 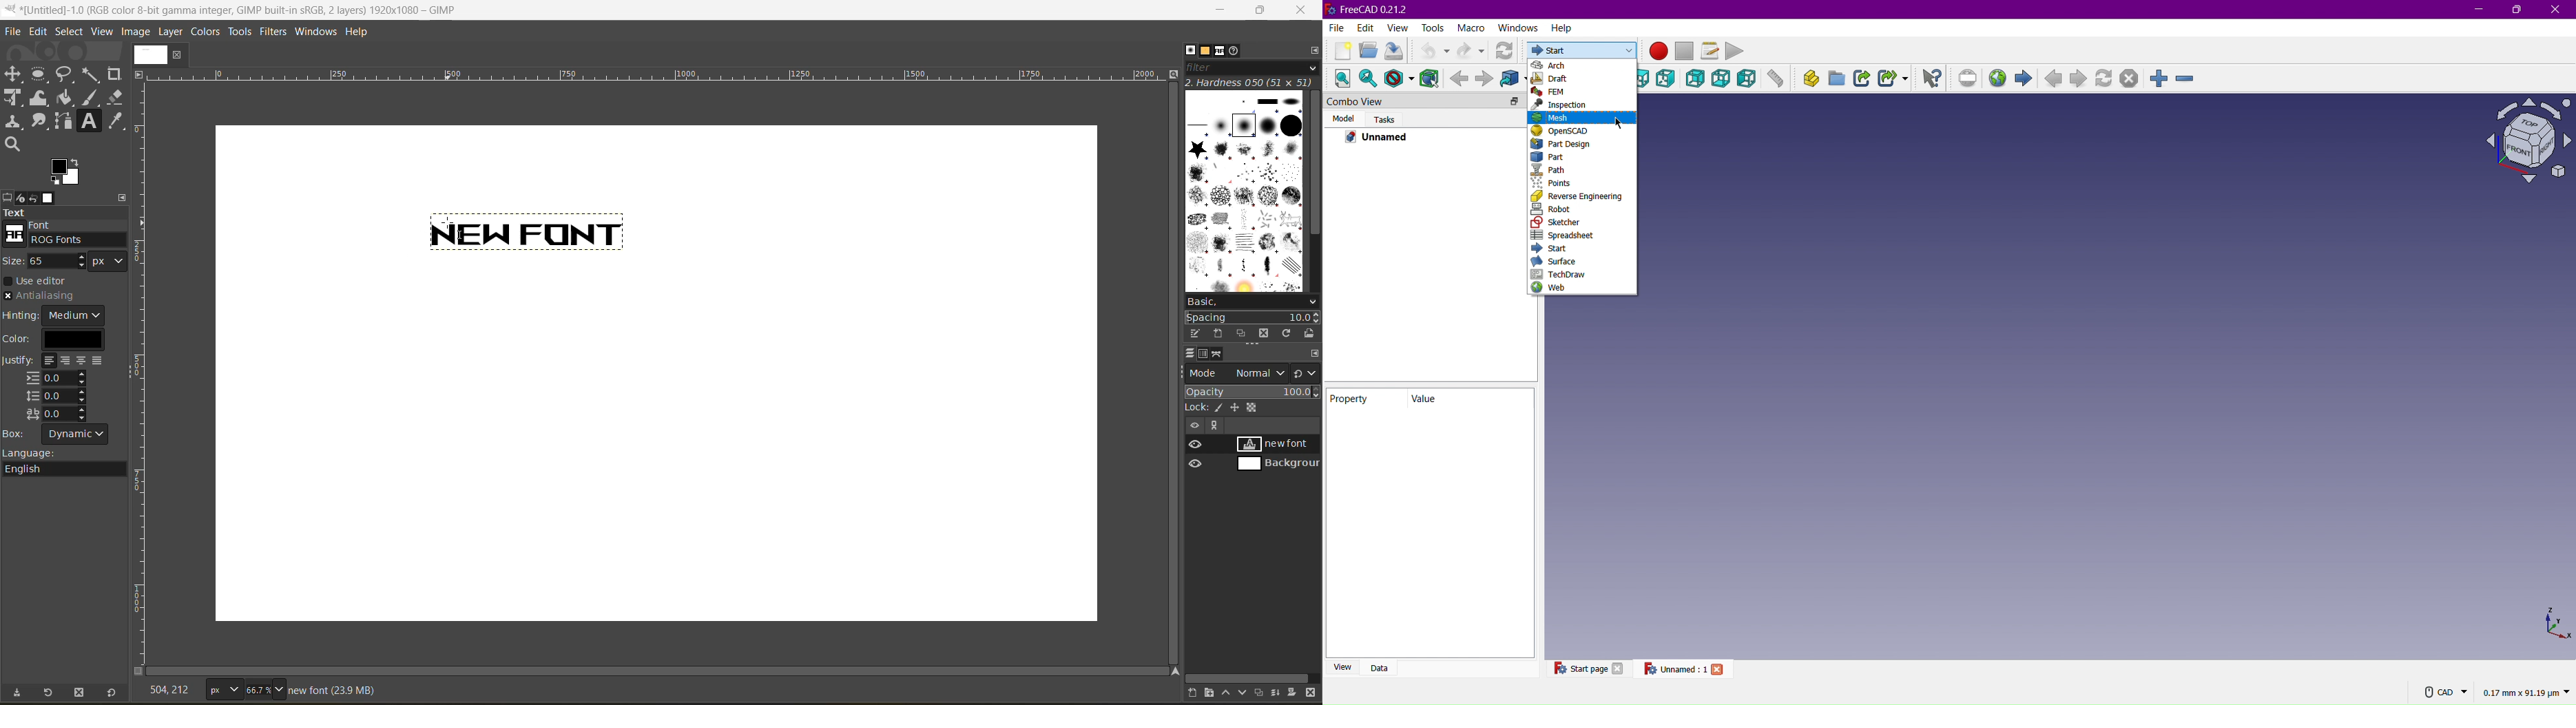 I want to click on Next page, so click(x=2080, y=80).